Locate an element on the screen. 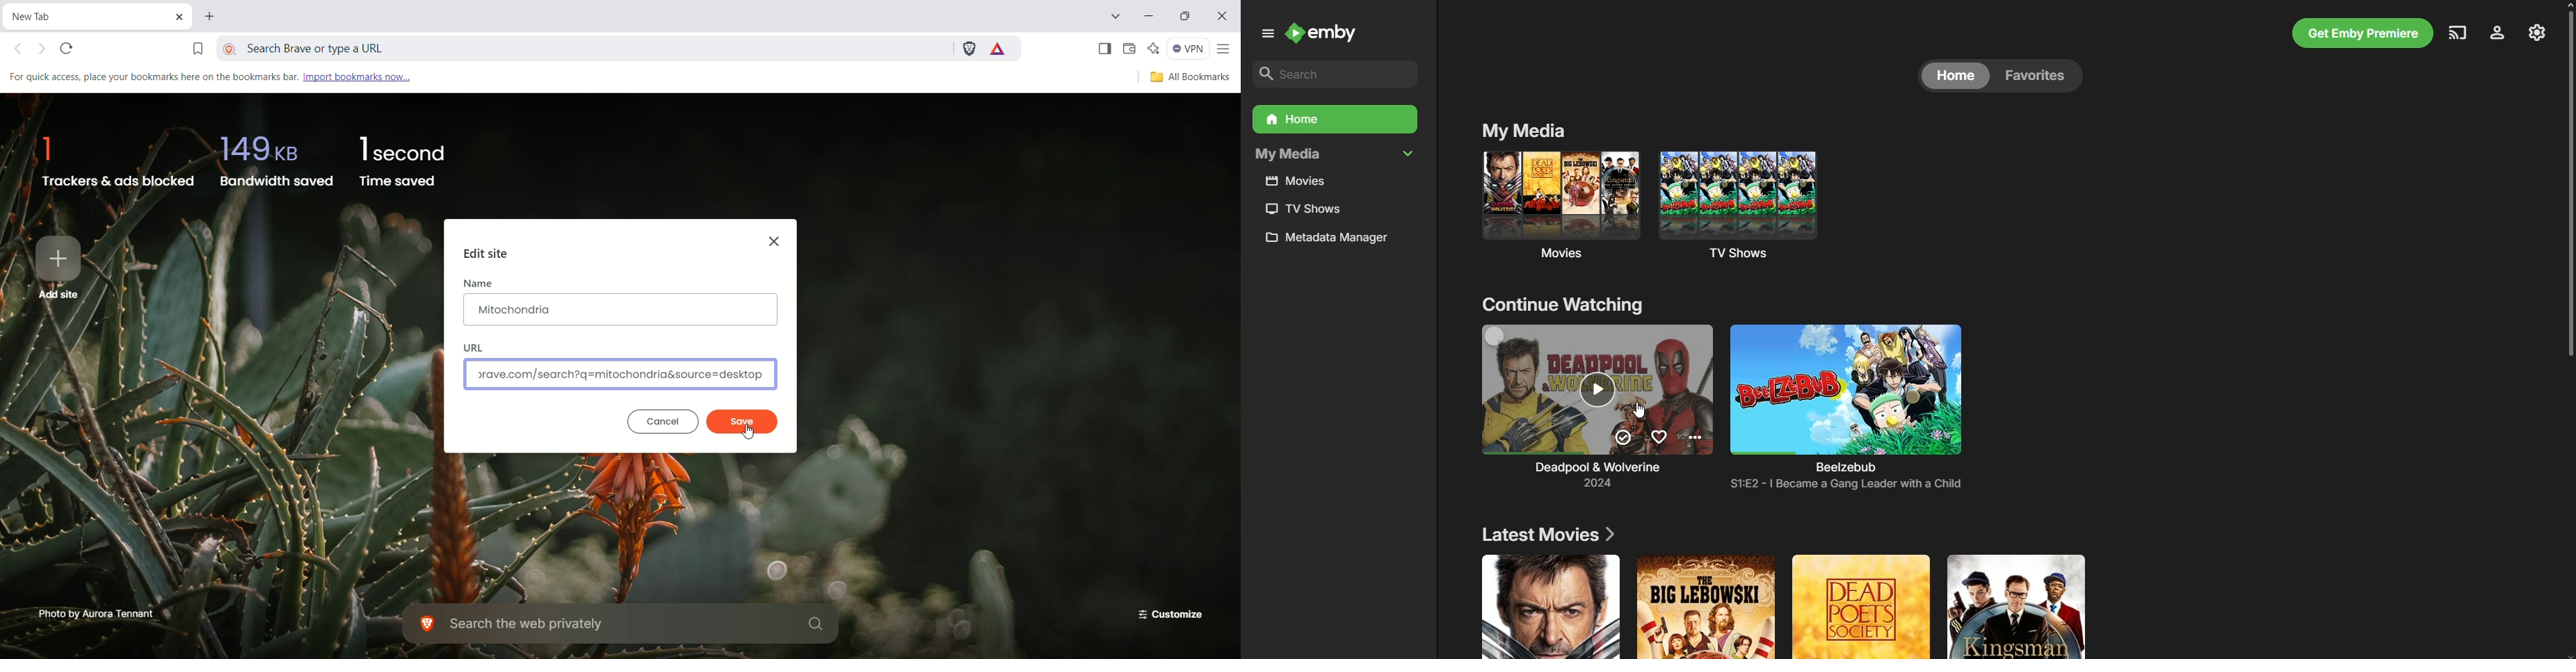 The image size is (2576, 672). Favorites is located at coordinates (2039, 76).